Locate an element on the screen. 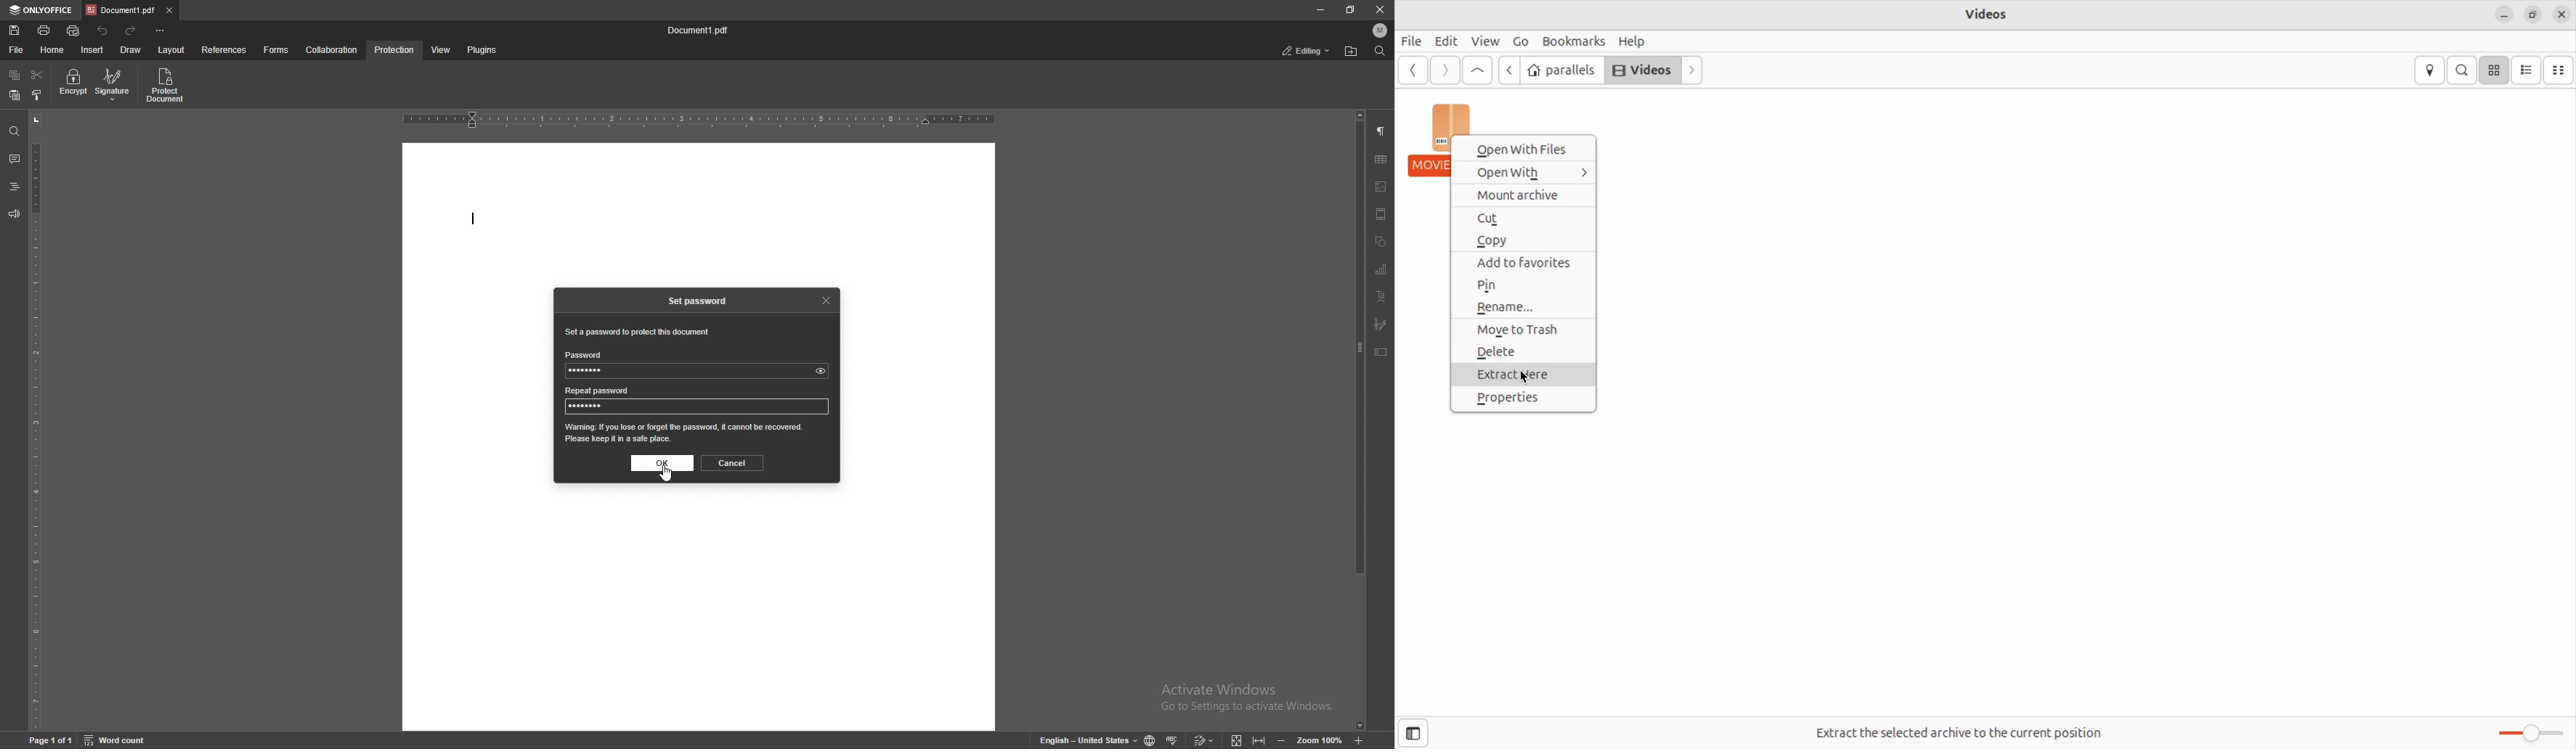  fit to width is located at coordinates (1259, 739).